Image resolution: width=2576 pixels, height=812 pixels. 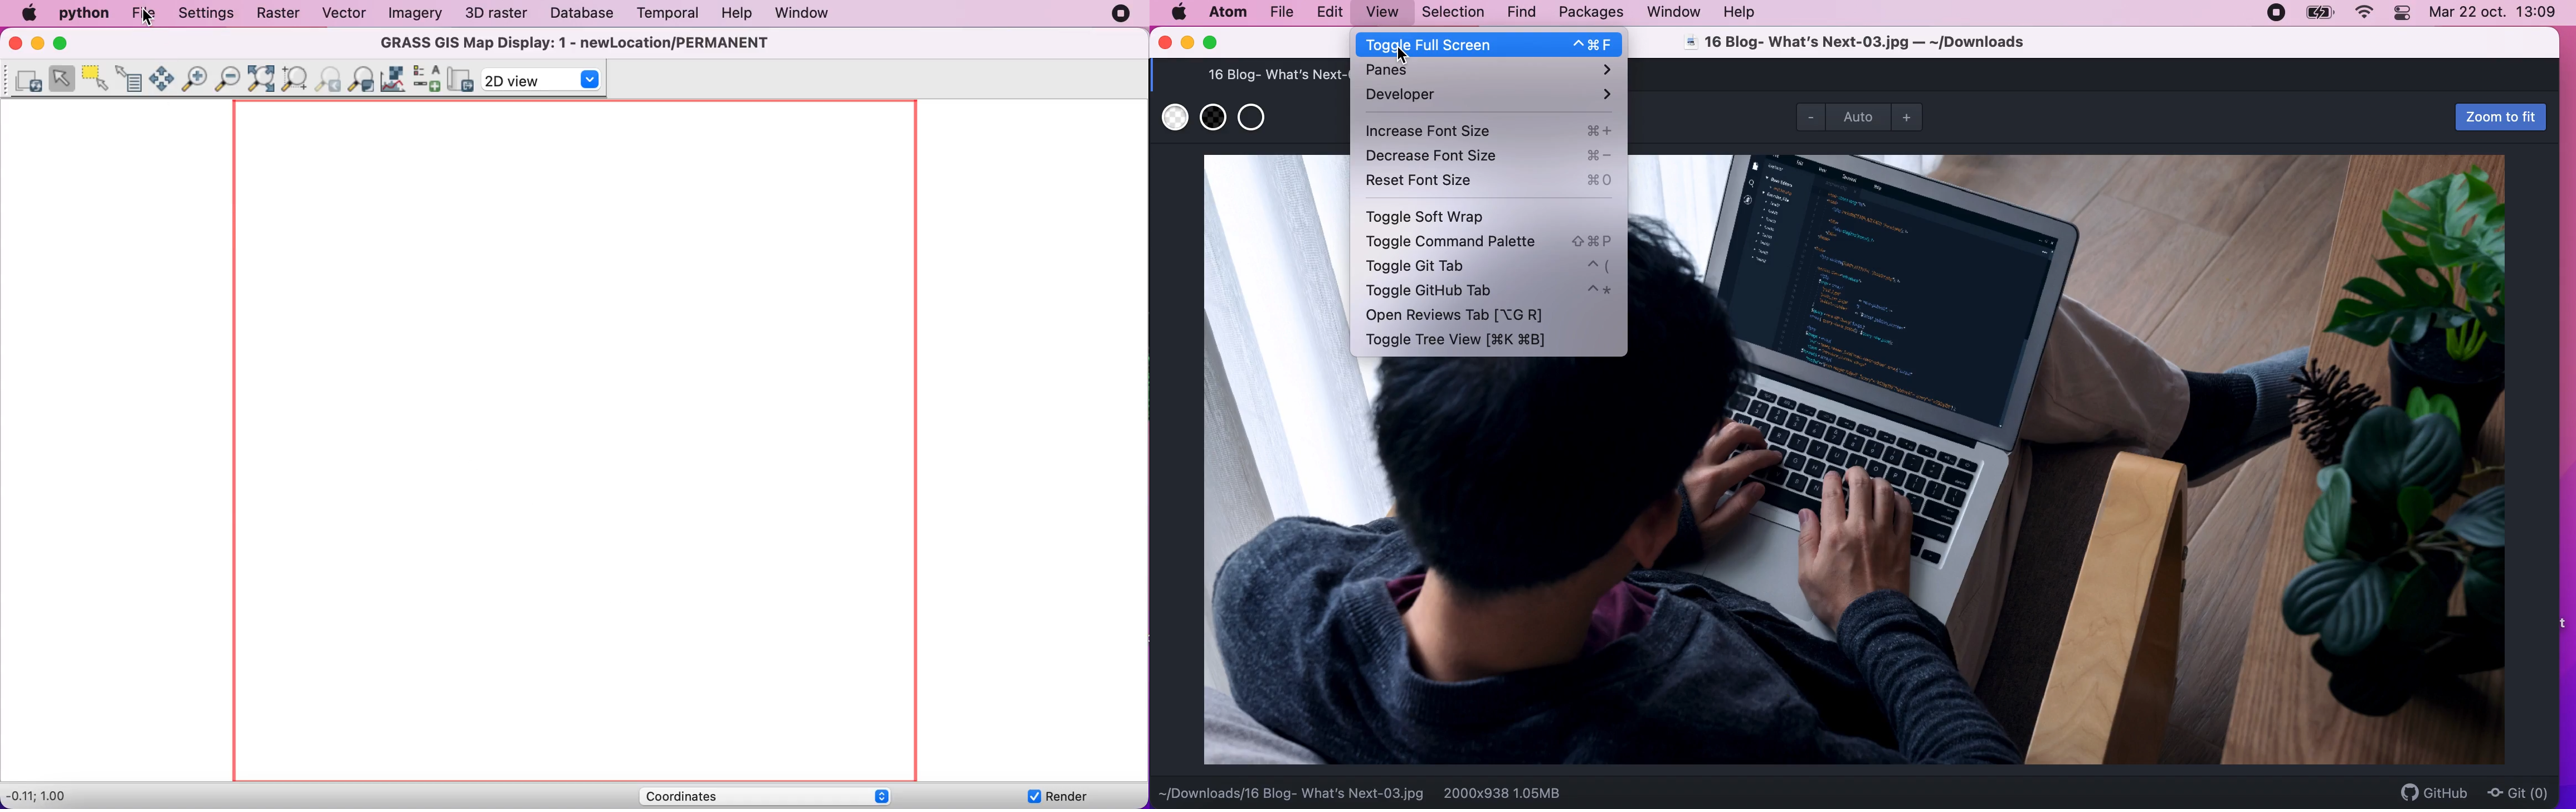 What do you see at coordinates (395, 79) in the screenshot?
I see `analyze menu` at bounding box center [395, 79].